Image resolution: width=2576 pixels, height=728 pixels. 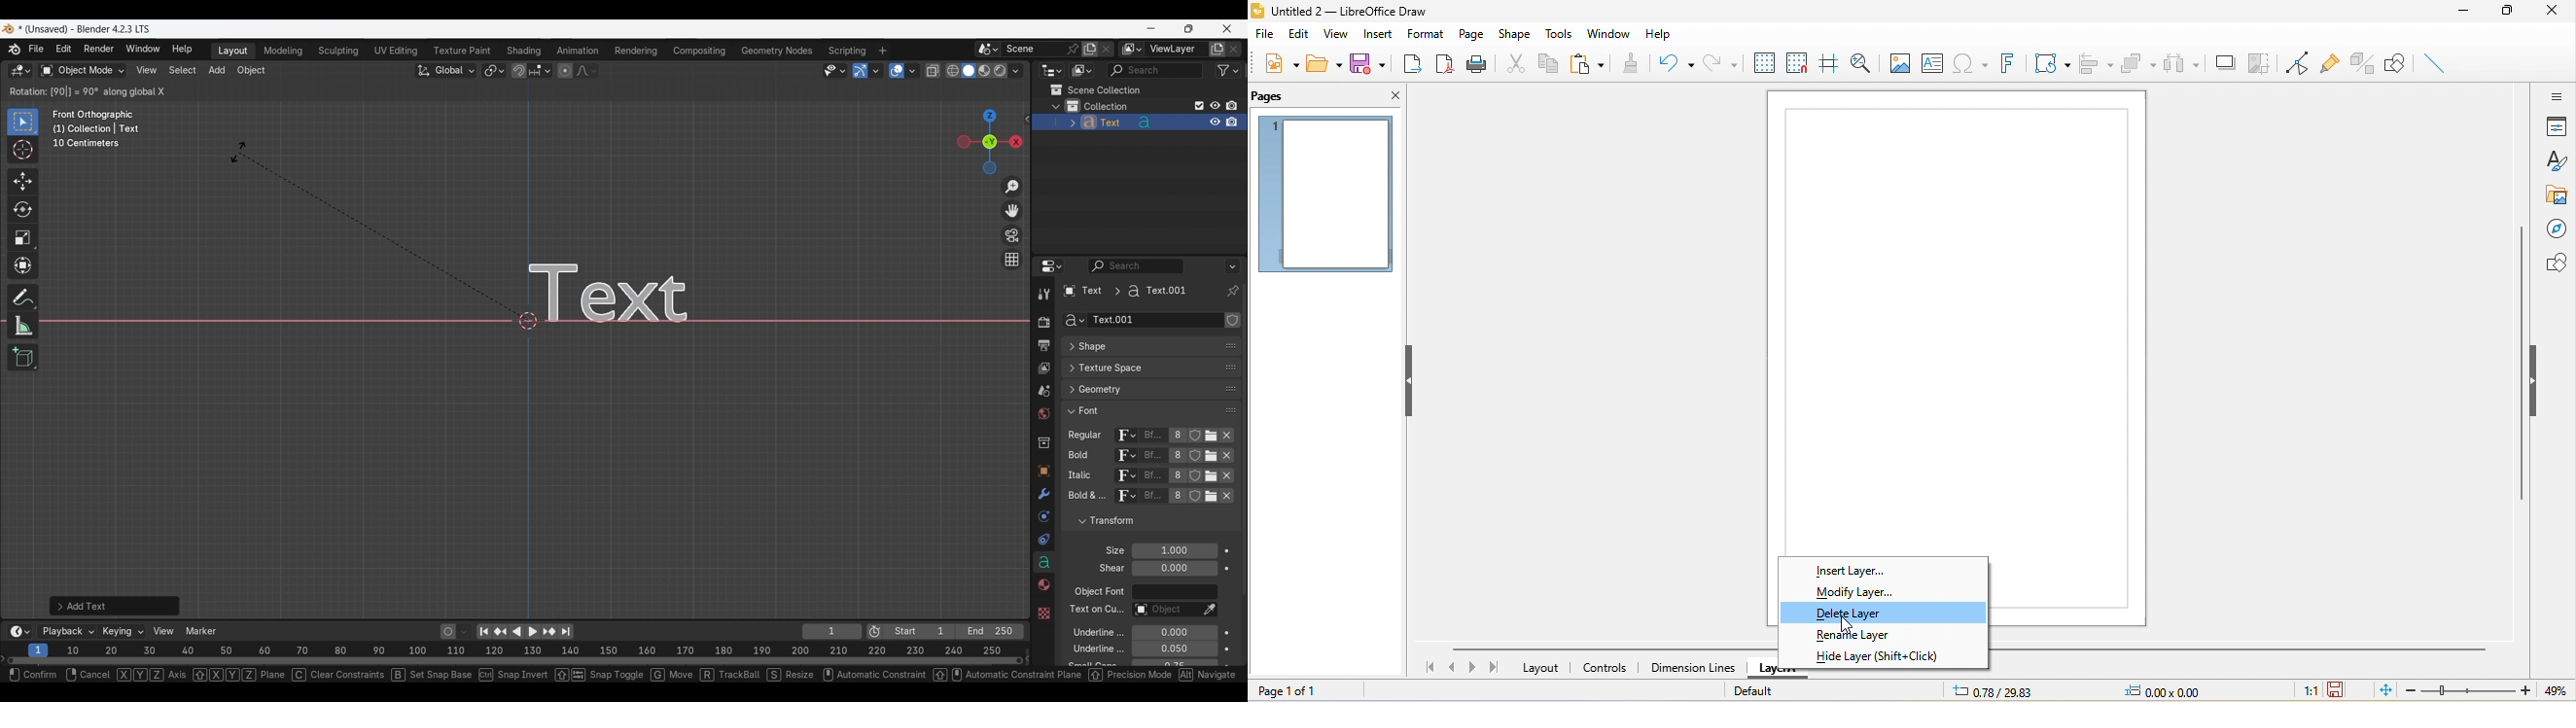 What do you see at coordinates (1827, 66) in the screenshot?
I see `helpline while moving` at bounding box center [1827, 66].